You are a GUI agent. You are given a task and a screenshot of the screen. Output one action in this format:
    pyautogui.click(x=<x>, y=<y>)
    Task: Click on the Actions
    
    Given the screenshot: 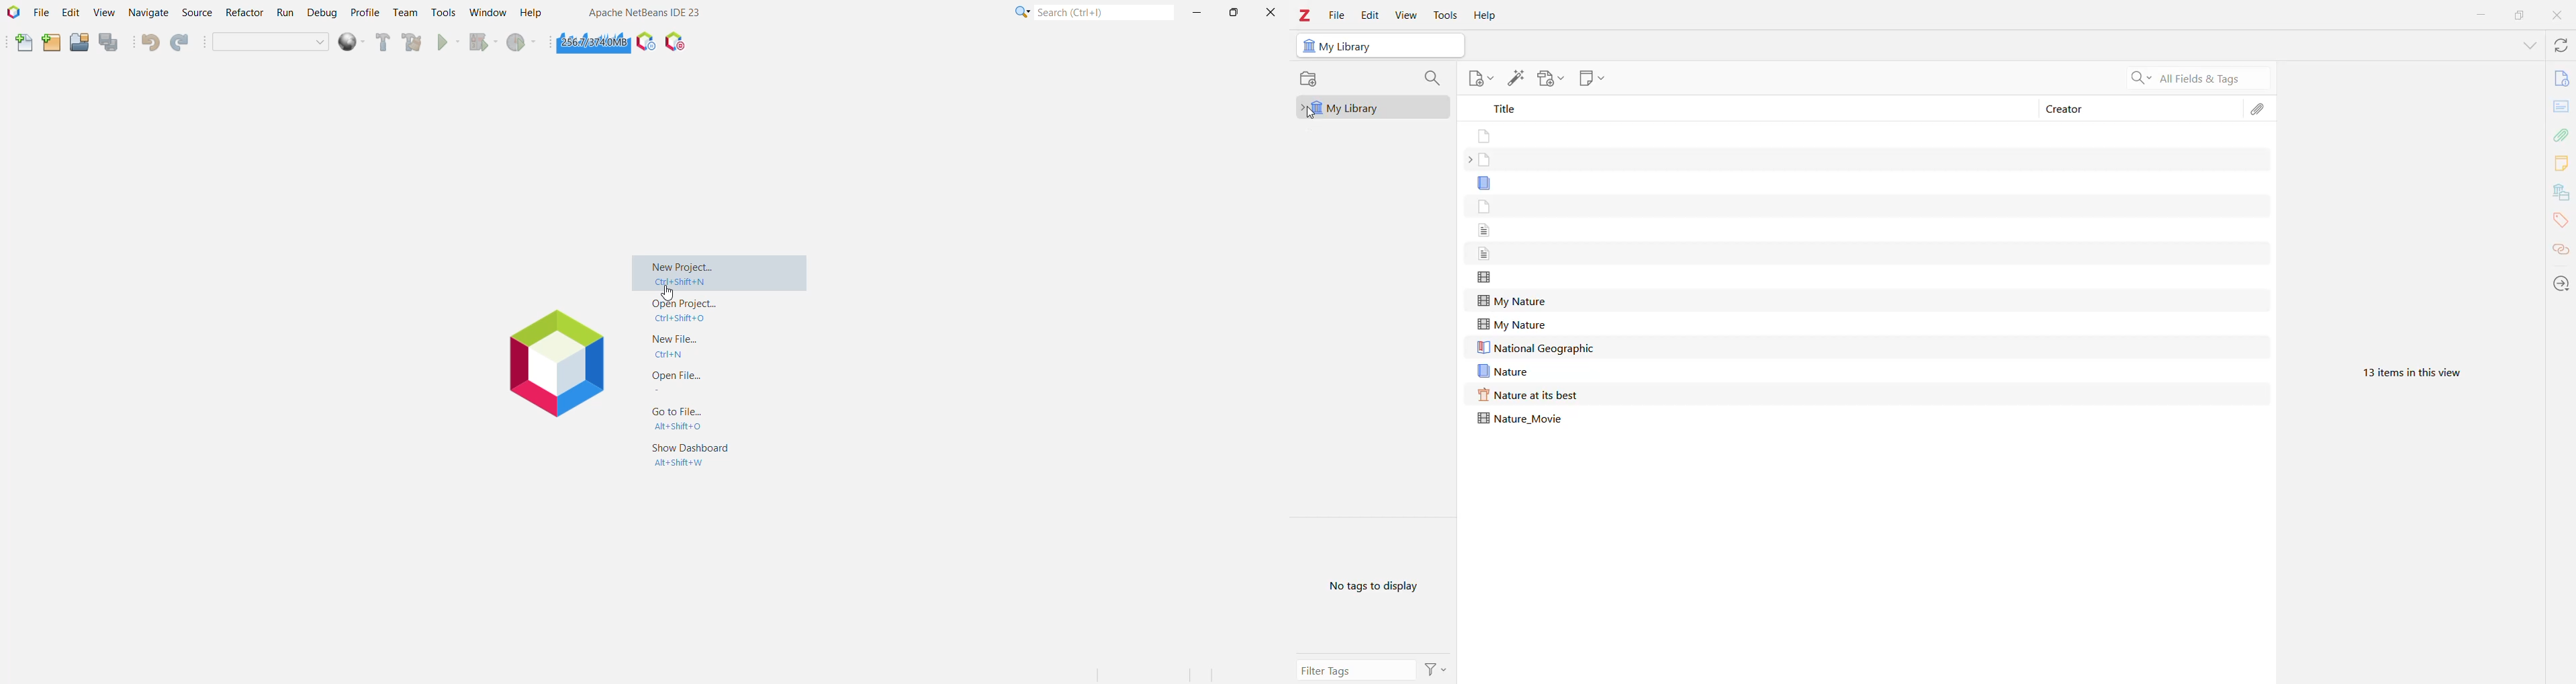 What is the action you would take?
    pyautogui.click(x=2561, y=284)
    